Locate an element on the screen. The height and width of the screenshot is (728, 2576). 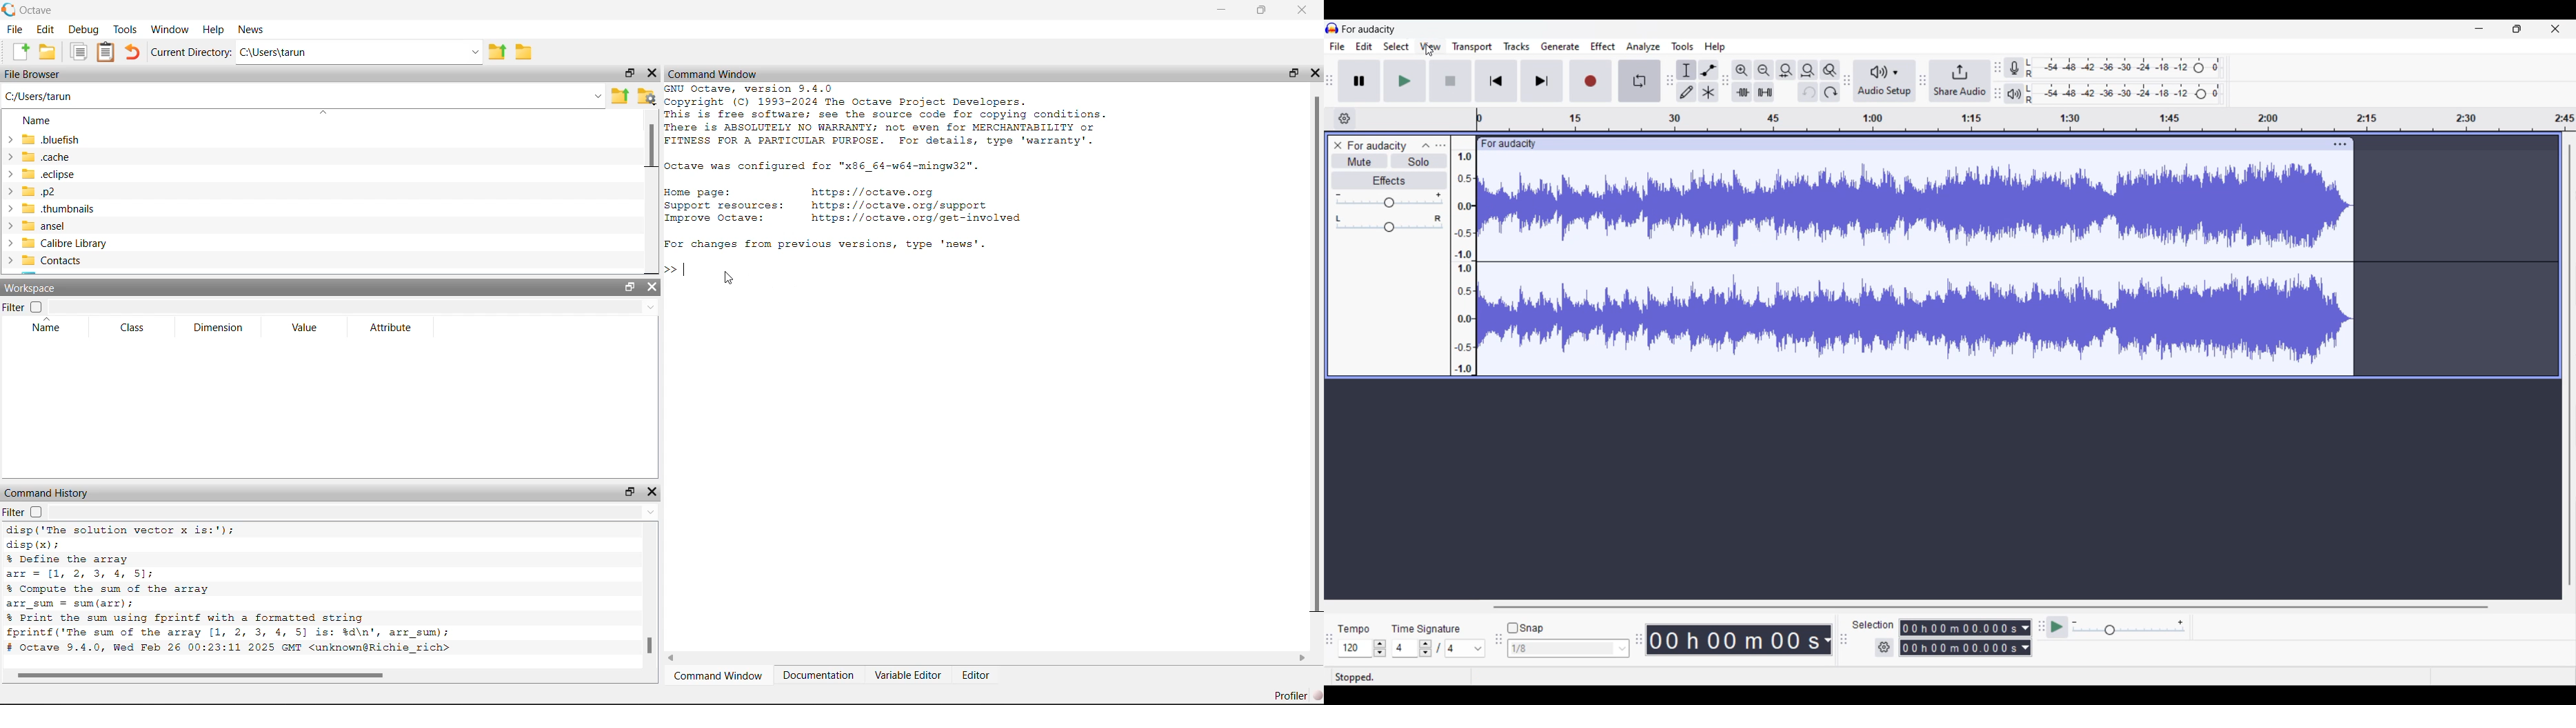
Record meter is located at coordinates (2015, 68).